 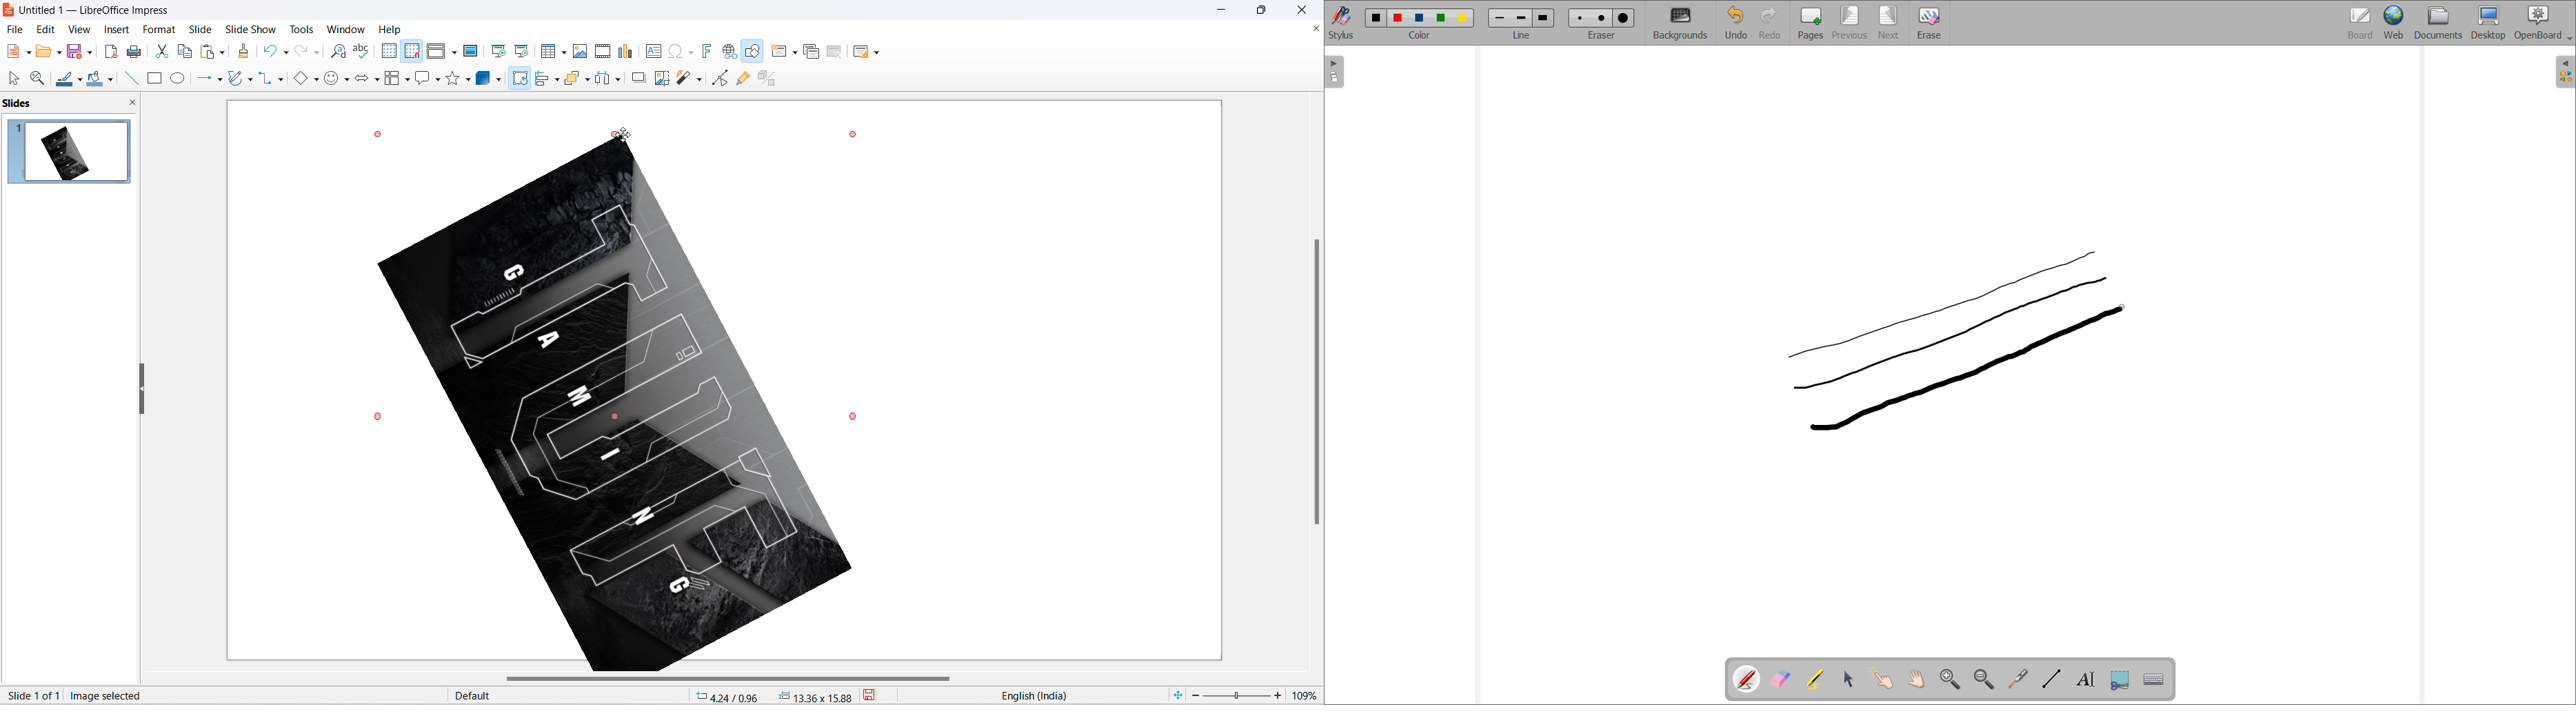 What do you see at coordinates (219, 80) in the screenshot?
I see `line and arrows options` at bounding box center [219, 80].